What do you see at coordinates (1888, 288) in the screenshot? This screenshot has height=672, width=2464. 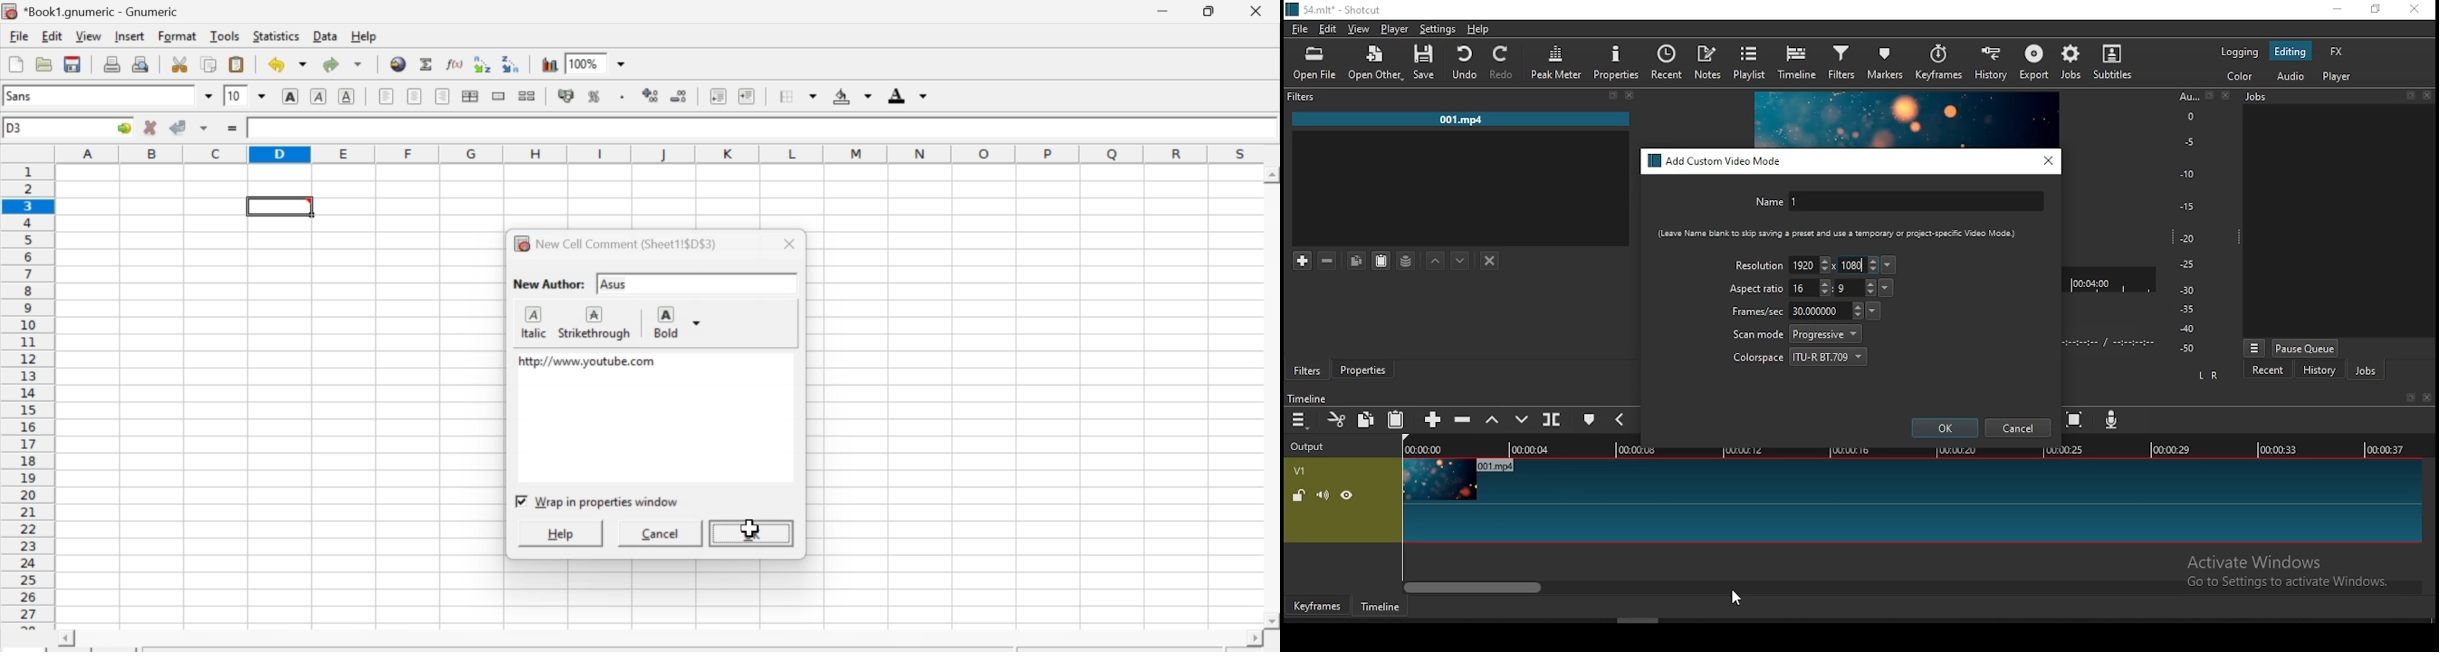 I see `aspect ration presets` at bounding box center [1888, 288].